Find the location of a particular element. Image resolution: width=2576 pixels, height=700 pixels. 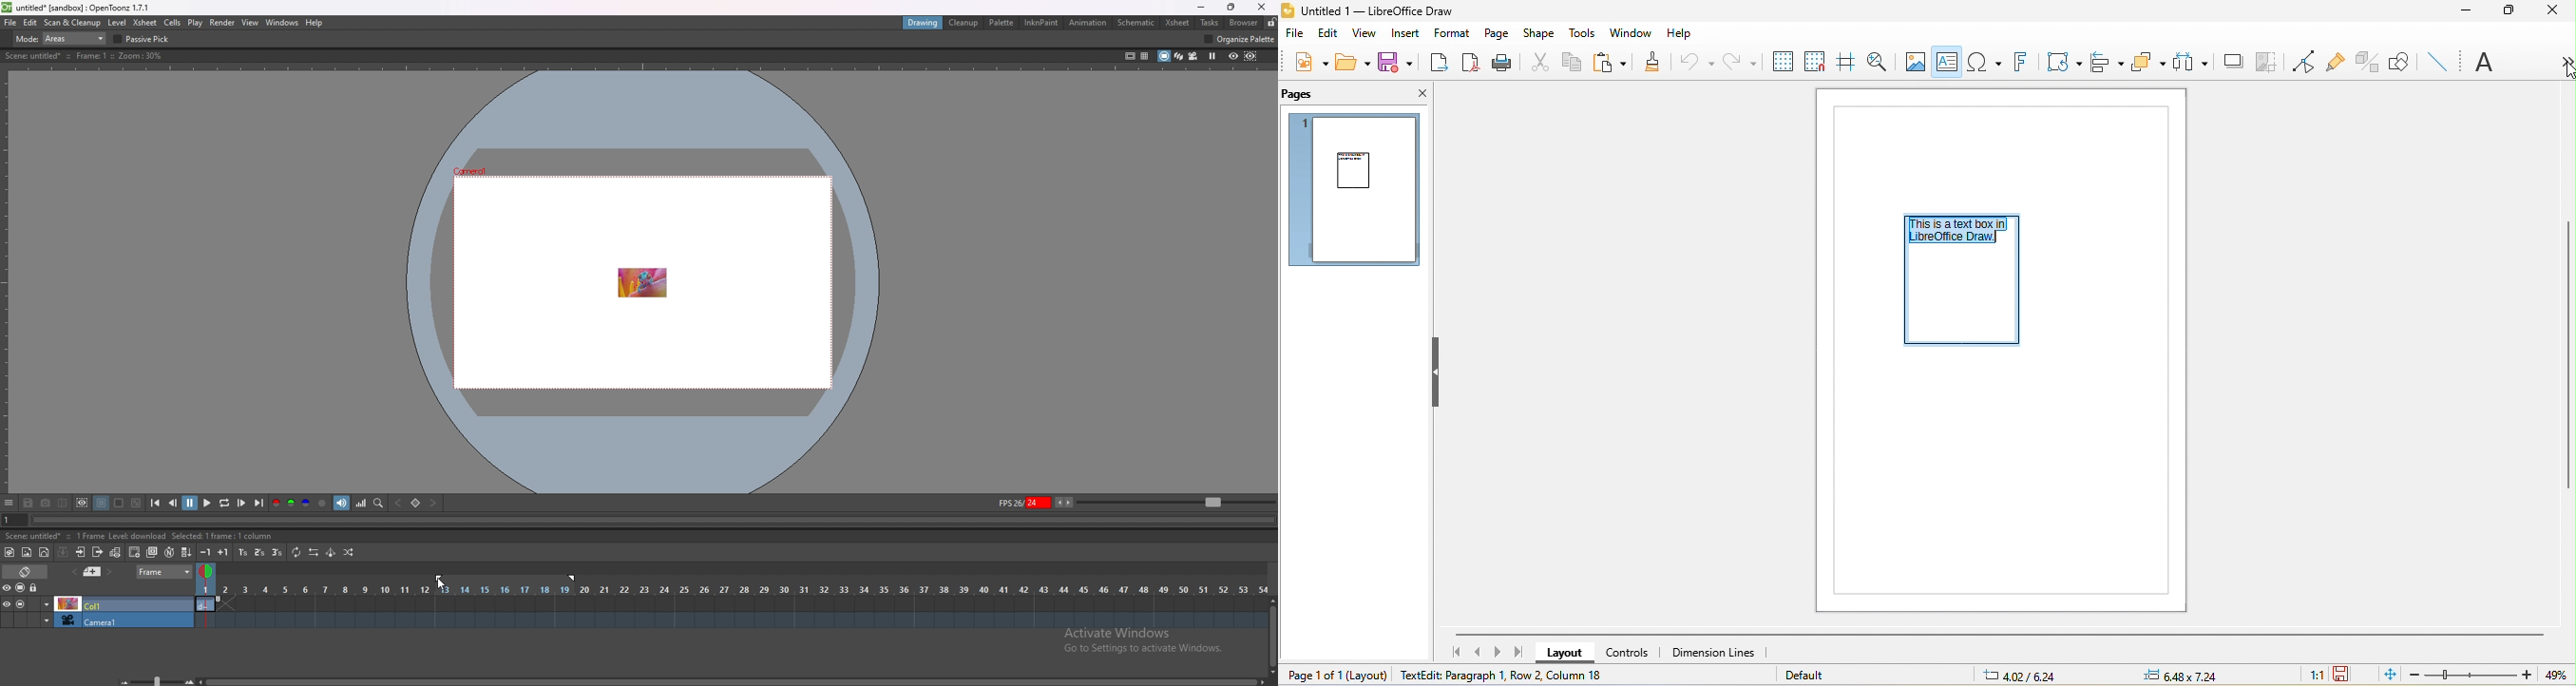

cut is located at coordinates (1538, 61).